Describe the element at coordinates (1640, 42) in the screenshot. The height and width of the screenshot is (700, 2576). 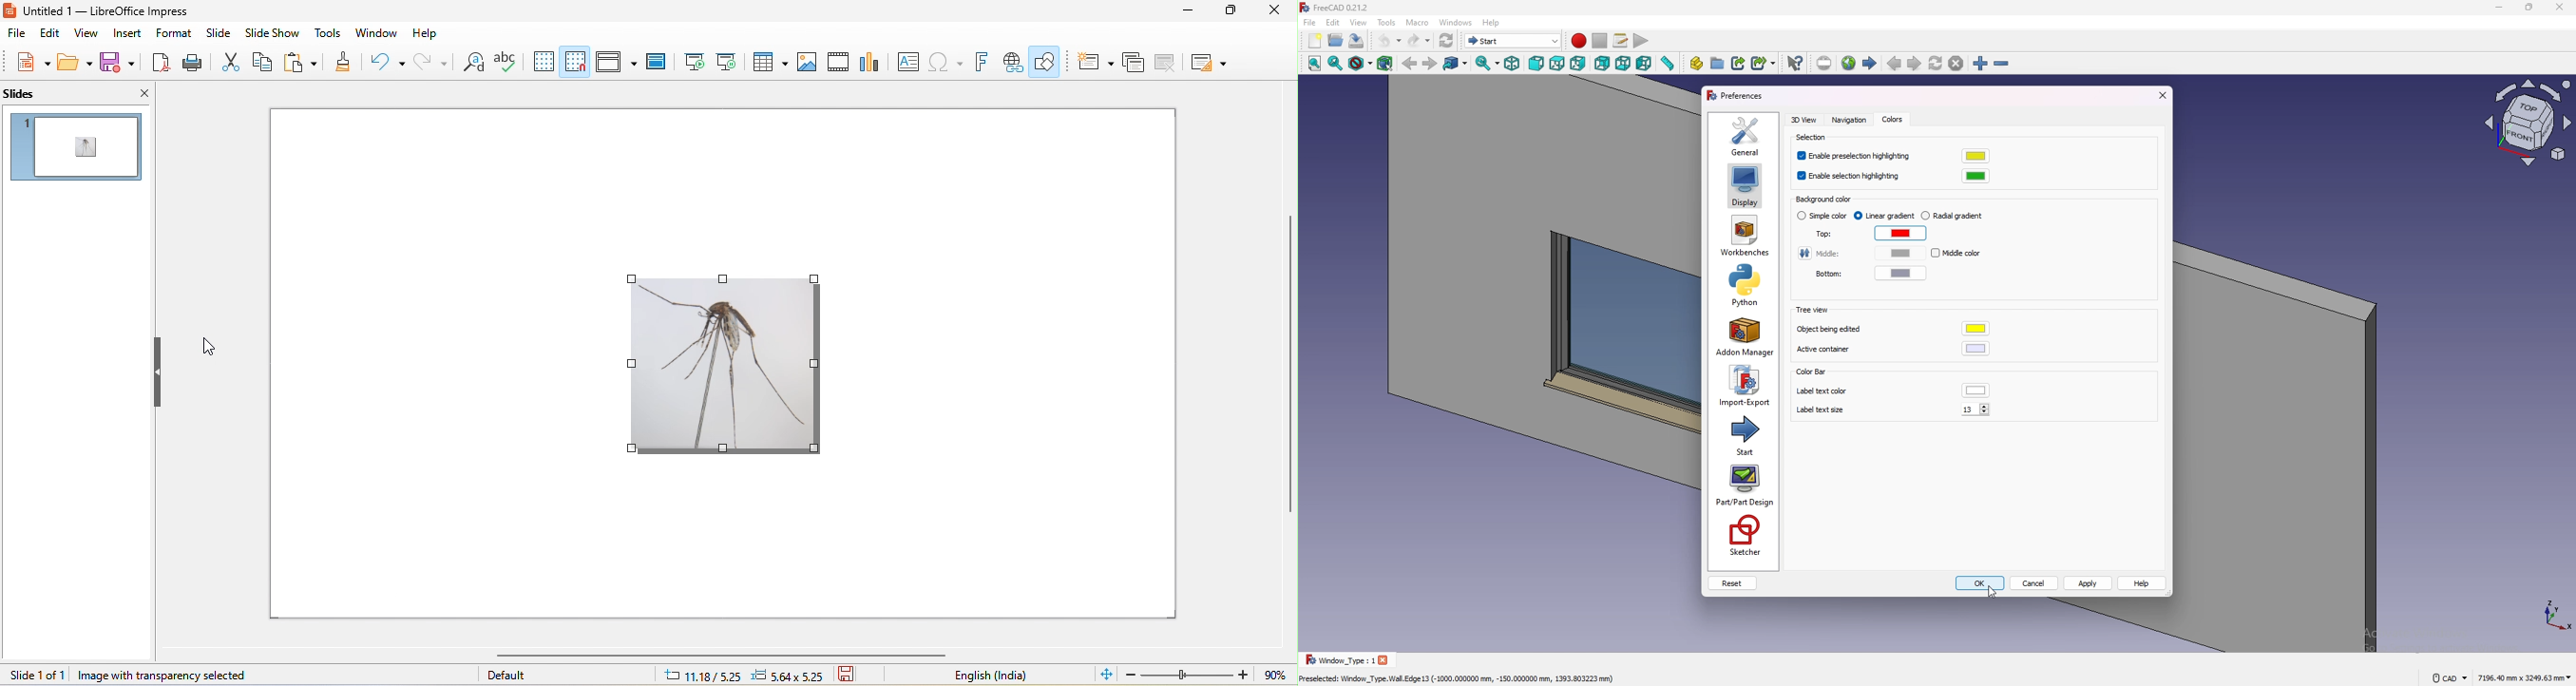
I see `execute macro` at that location.